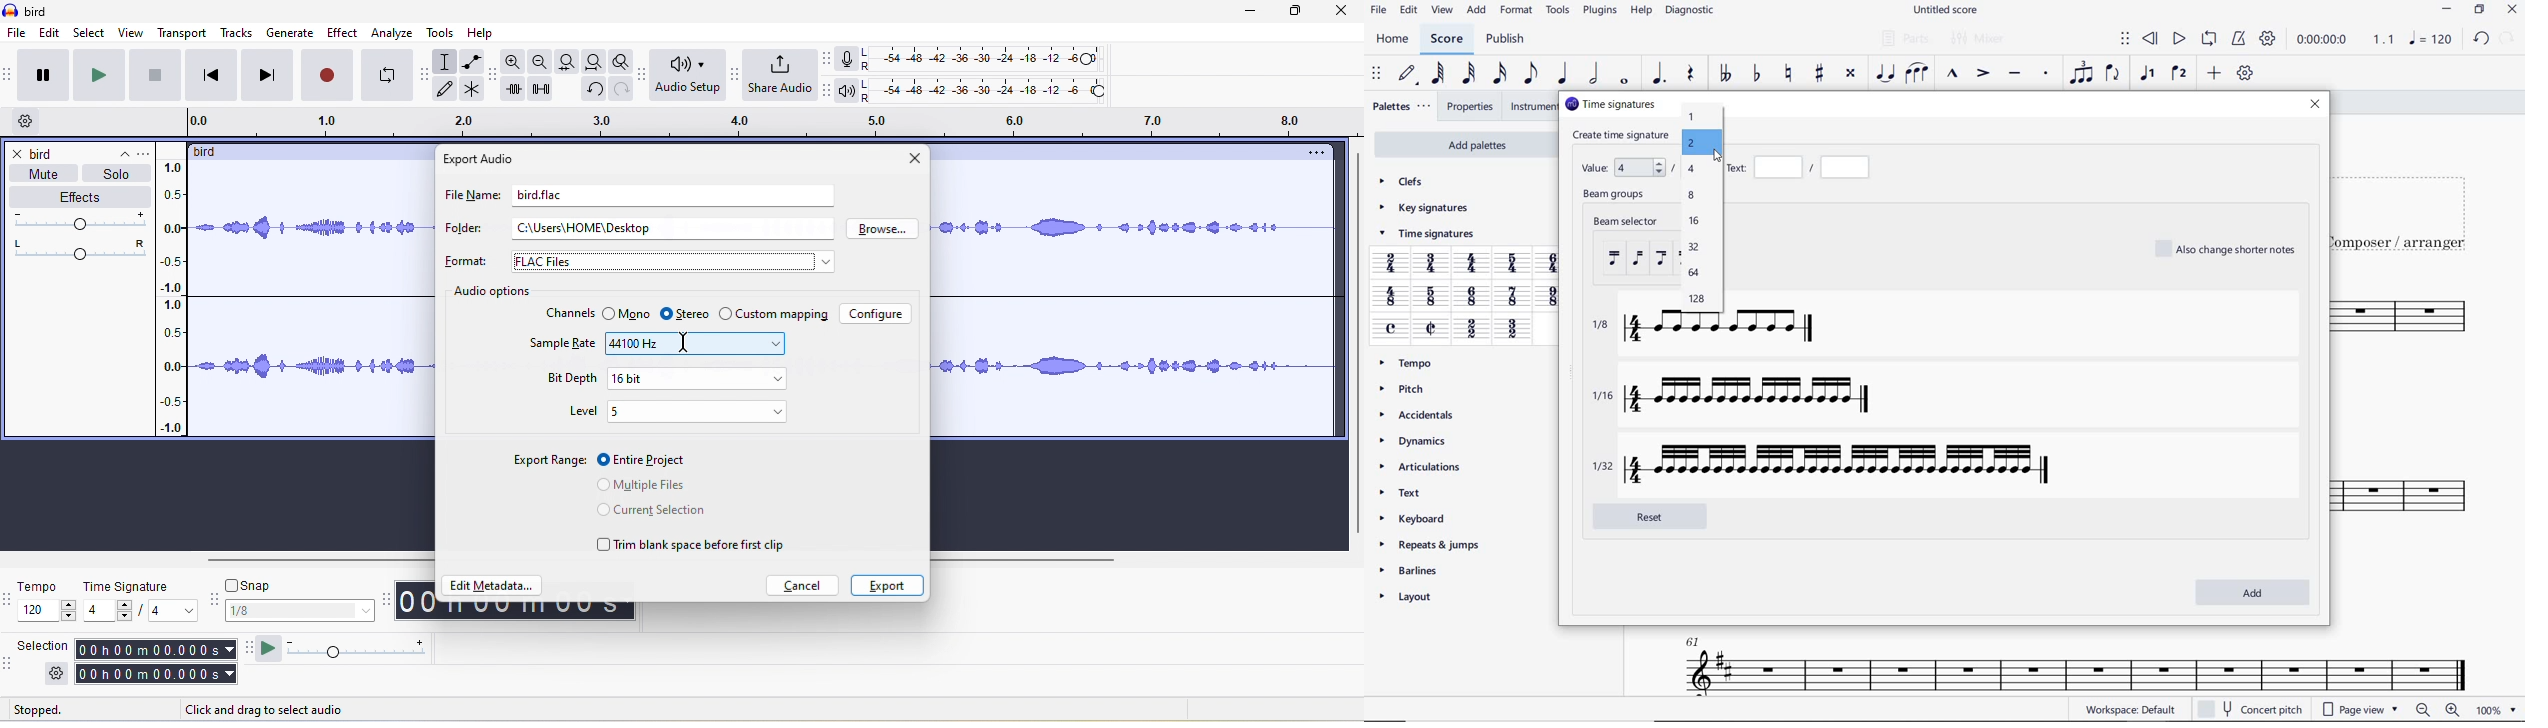 The height and width of the screenshot is (728, 2548). I want to click on playback meter, so click(847, 92).